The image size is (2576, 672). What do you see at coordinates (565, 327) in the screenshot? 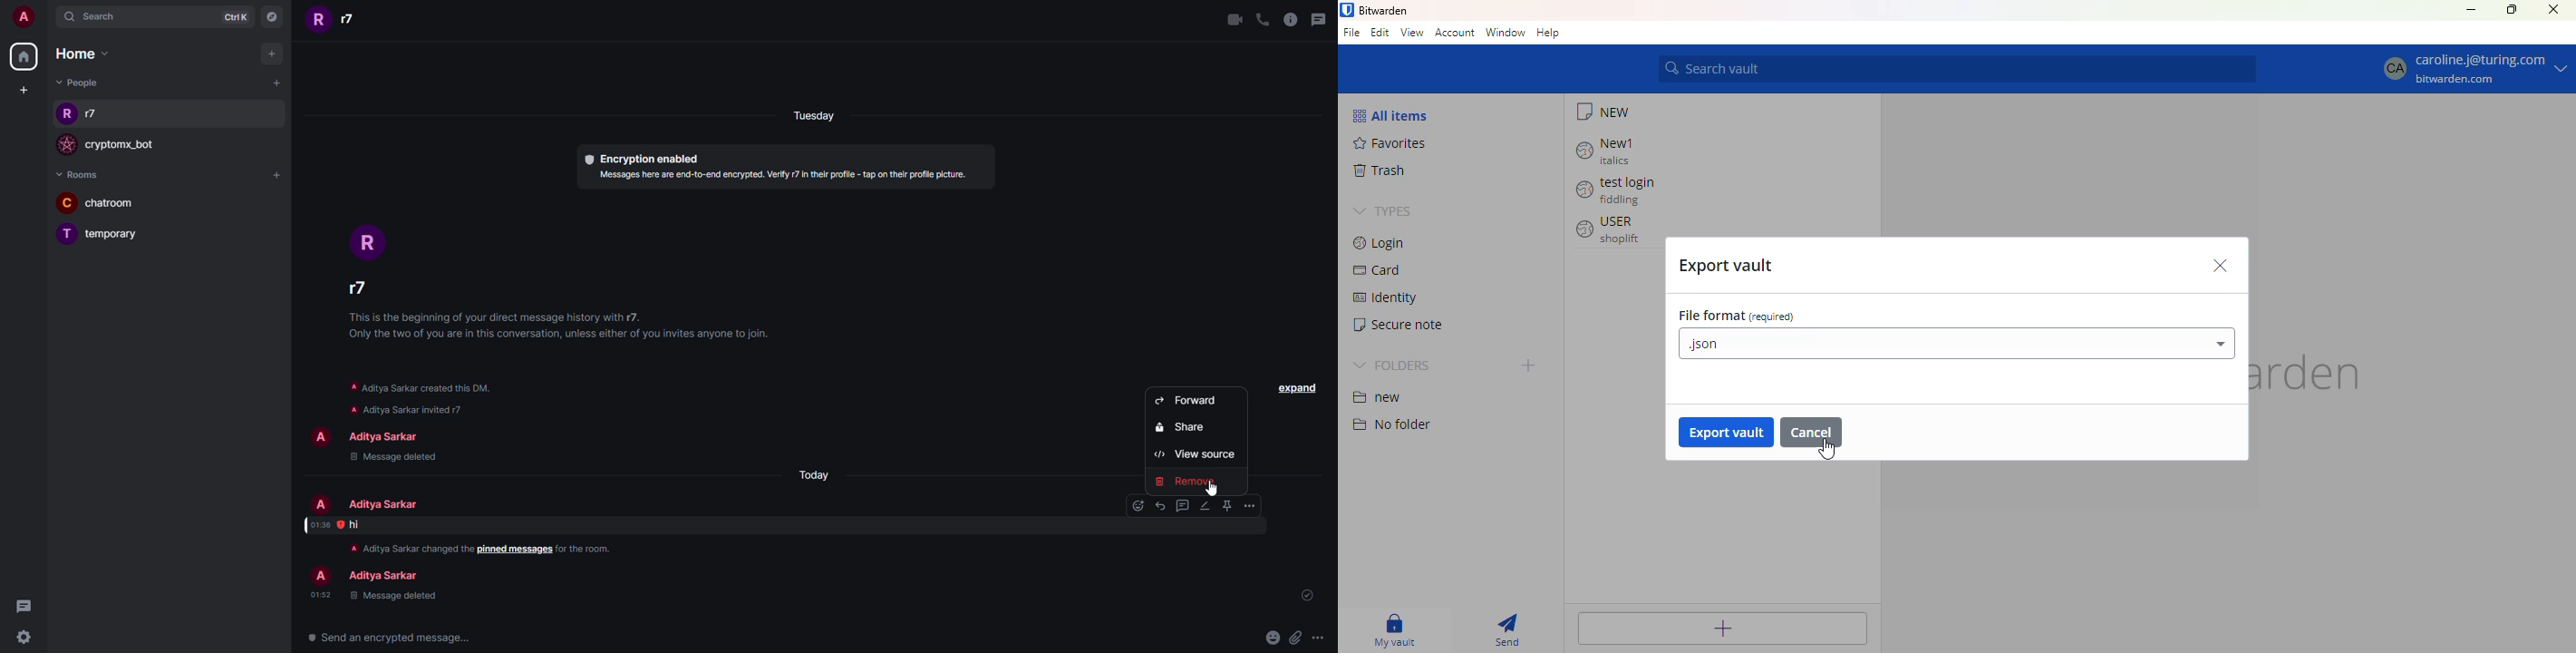
I see `info` at bounding box center [565, 327].